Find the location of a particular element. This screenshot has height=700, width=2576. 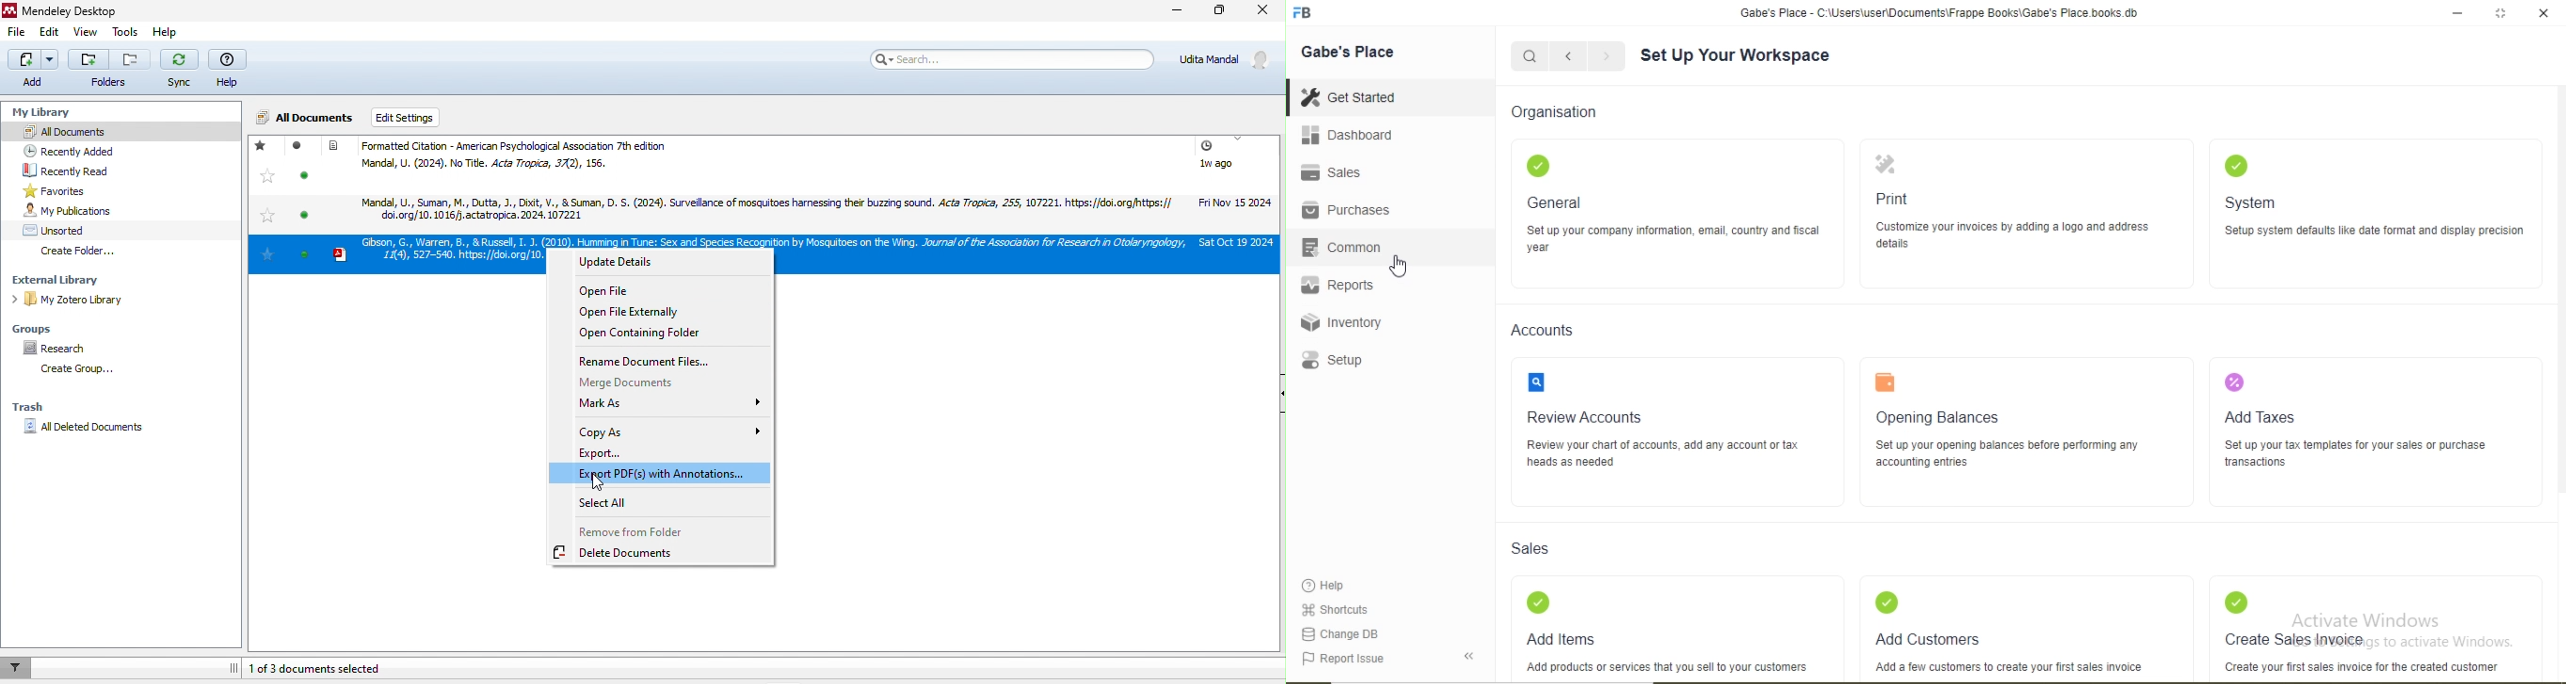

Report Issue is located at coordinates (1342, 659).